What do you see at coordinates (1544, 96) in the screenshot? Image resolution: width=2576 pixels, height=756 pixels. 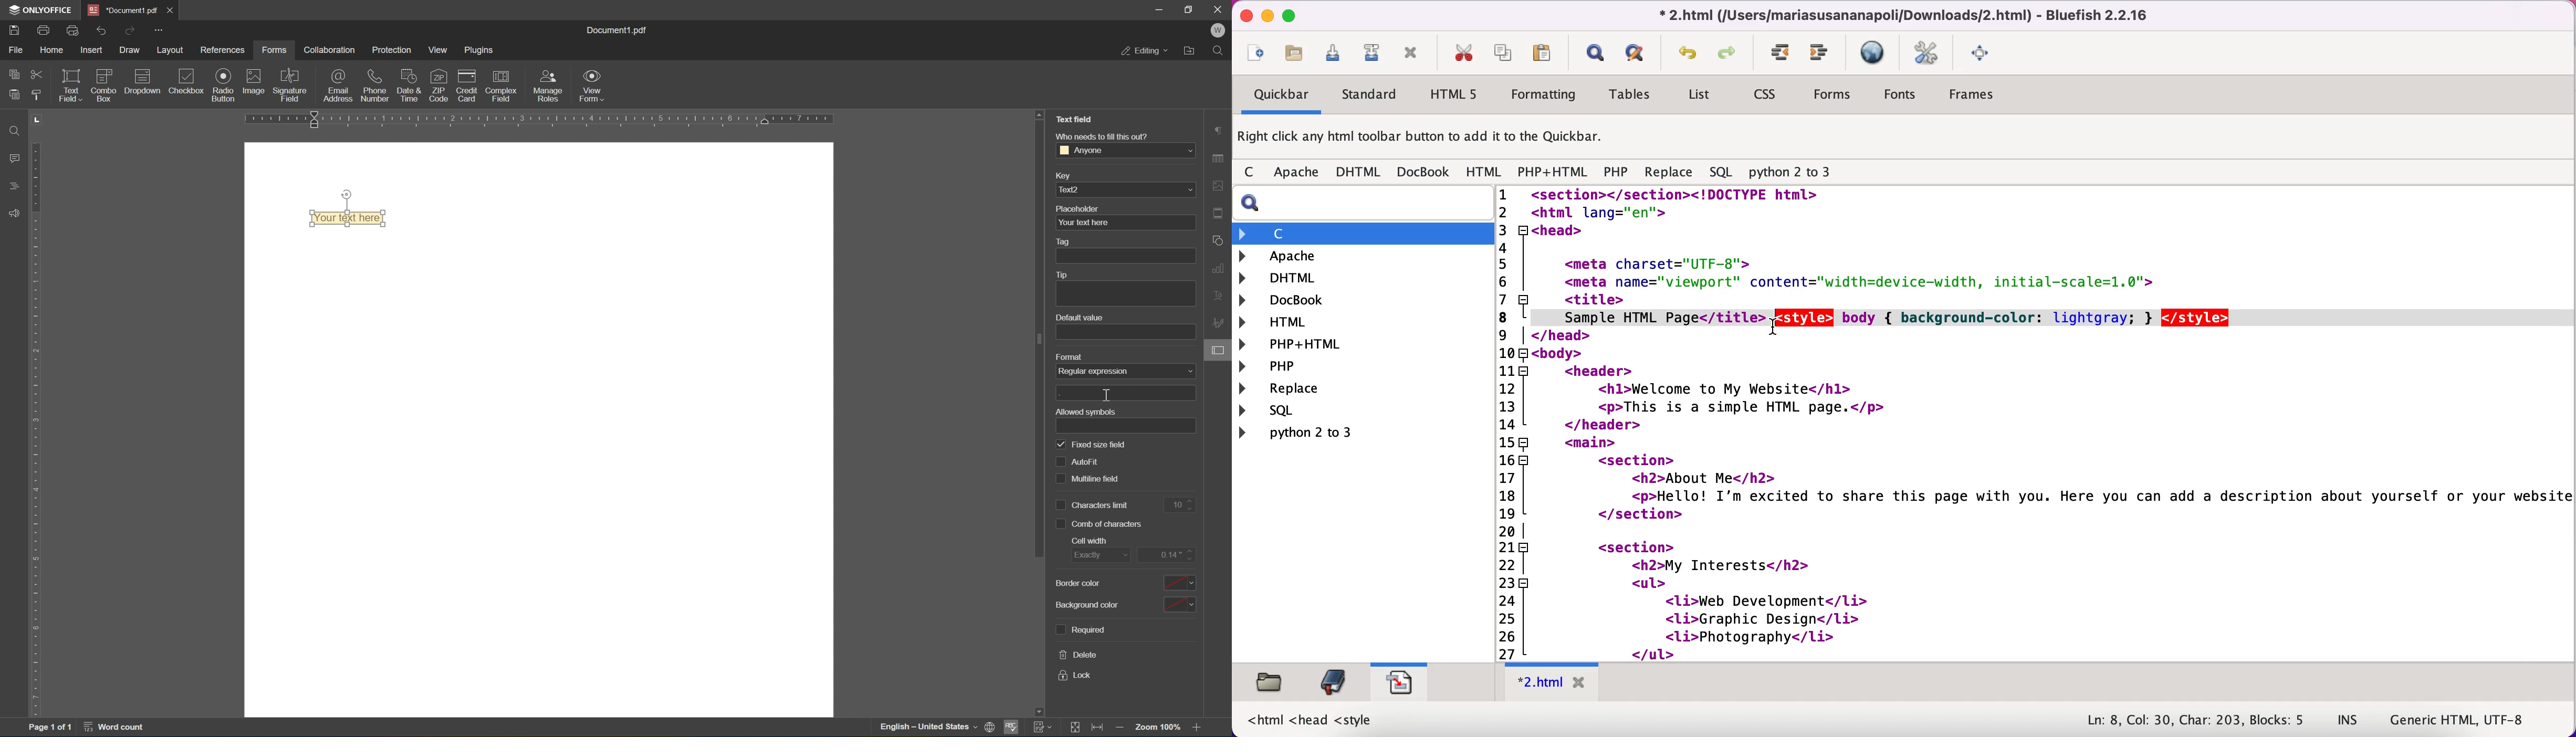 I see `formatting` at bounding box center [1544, 96].